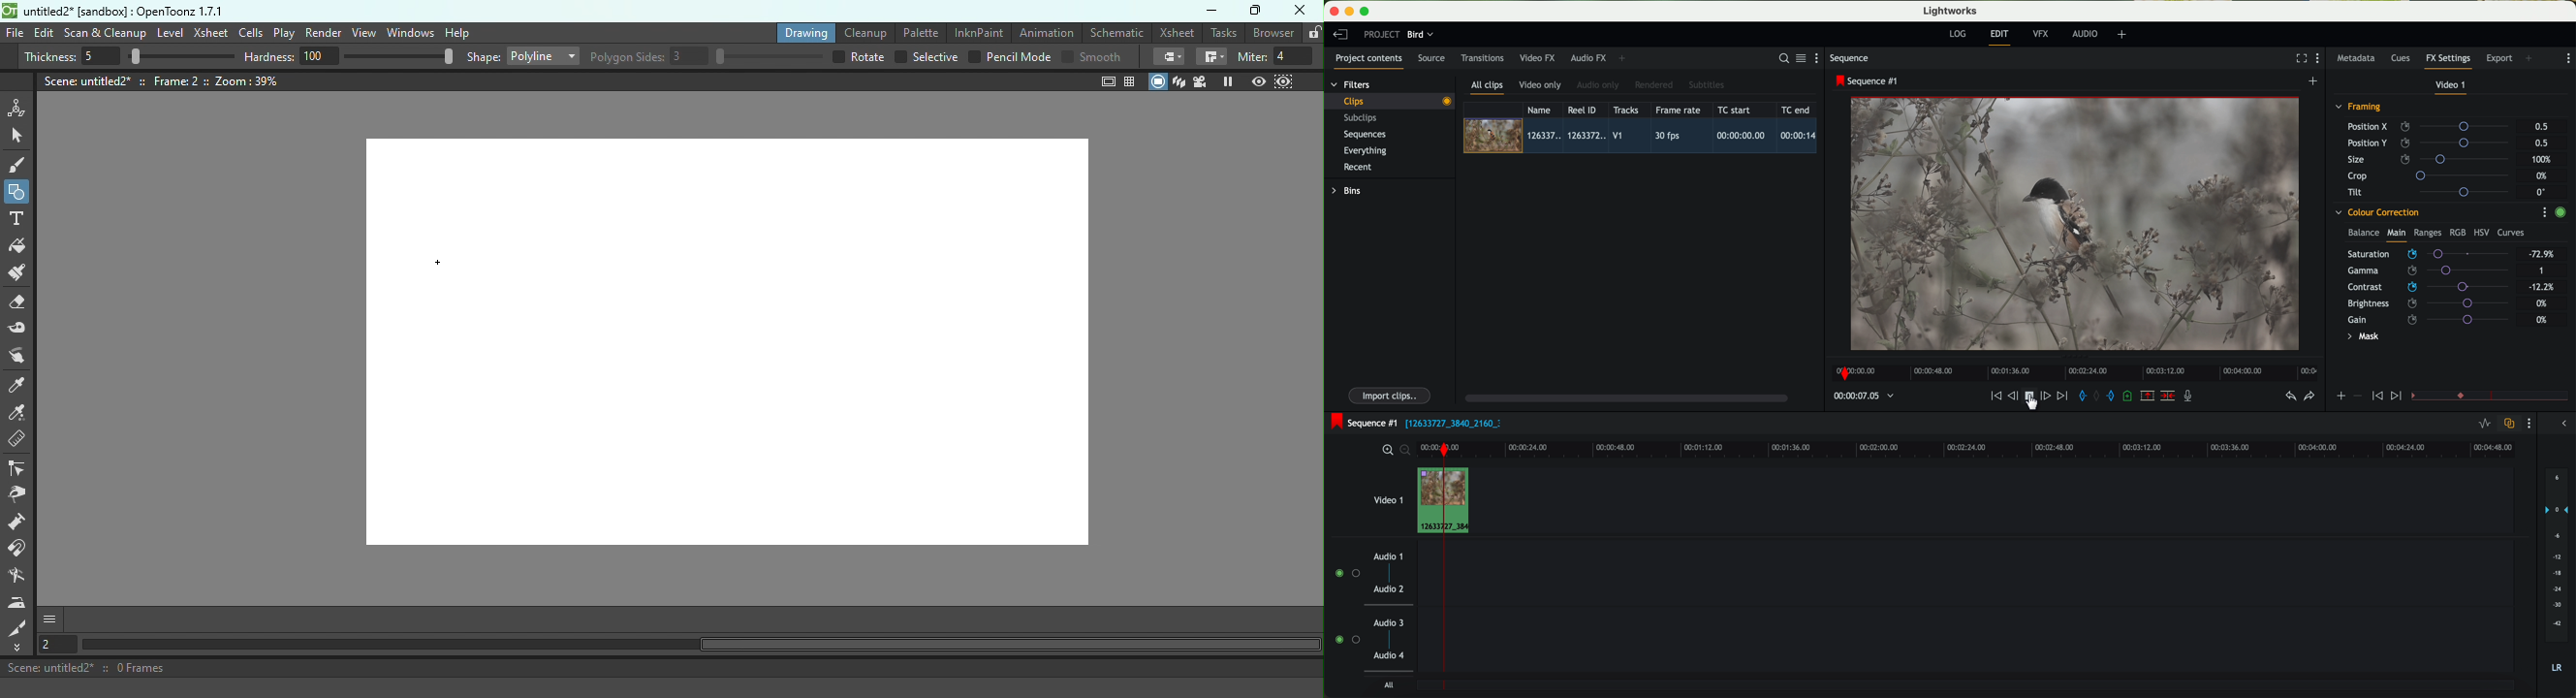 Image resolution: width=2576 pixels, height=700 pixels. What do you see at coordinates (350, 57) in the screenshot?
I see `Hardness` at bounding box center [350, 57].